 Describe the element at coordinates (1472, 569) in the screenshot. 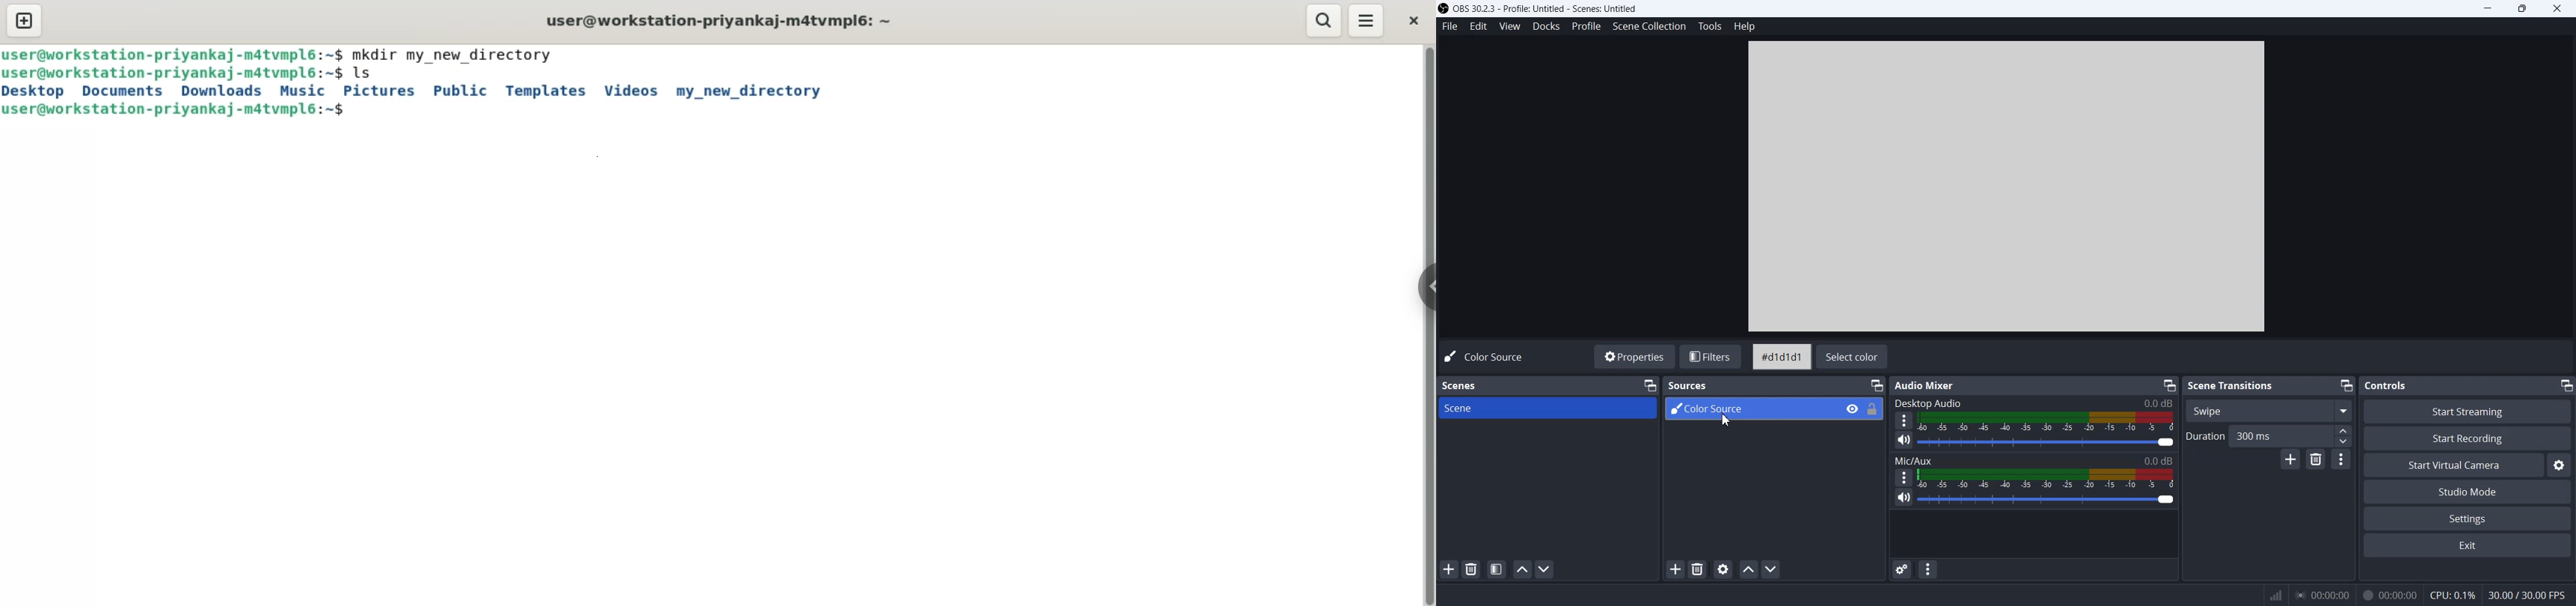

I see `Remove Selected Scene` at that location.